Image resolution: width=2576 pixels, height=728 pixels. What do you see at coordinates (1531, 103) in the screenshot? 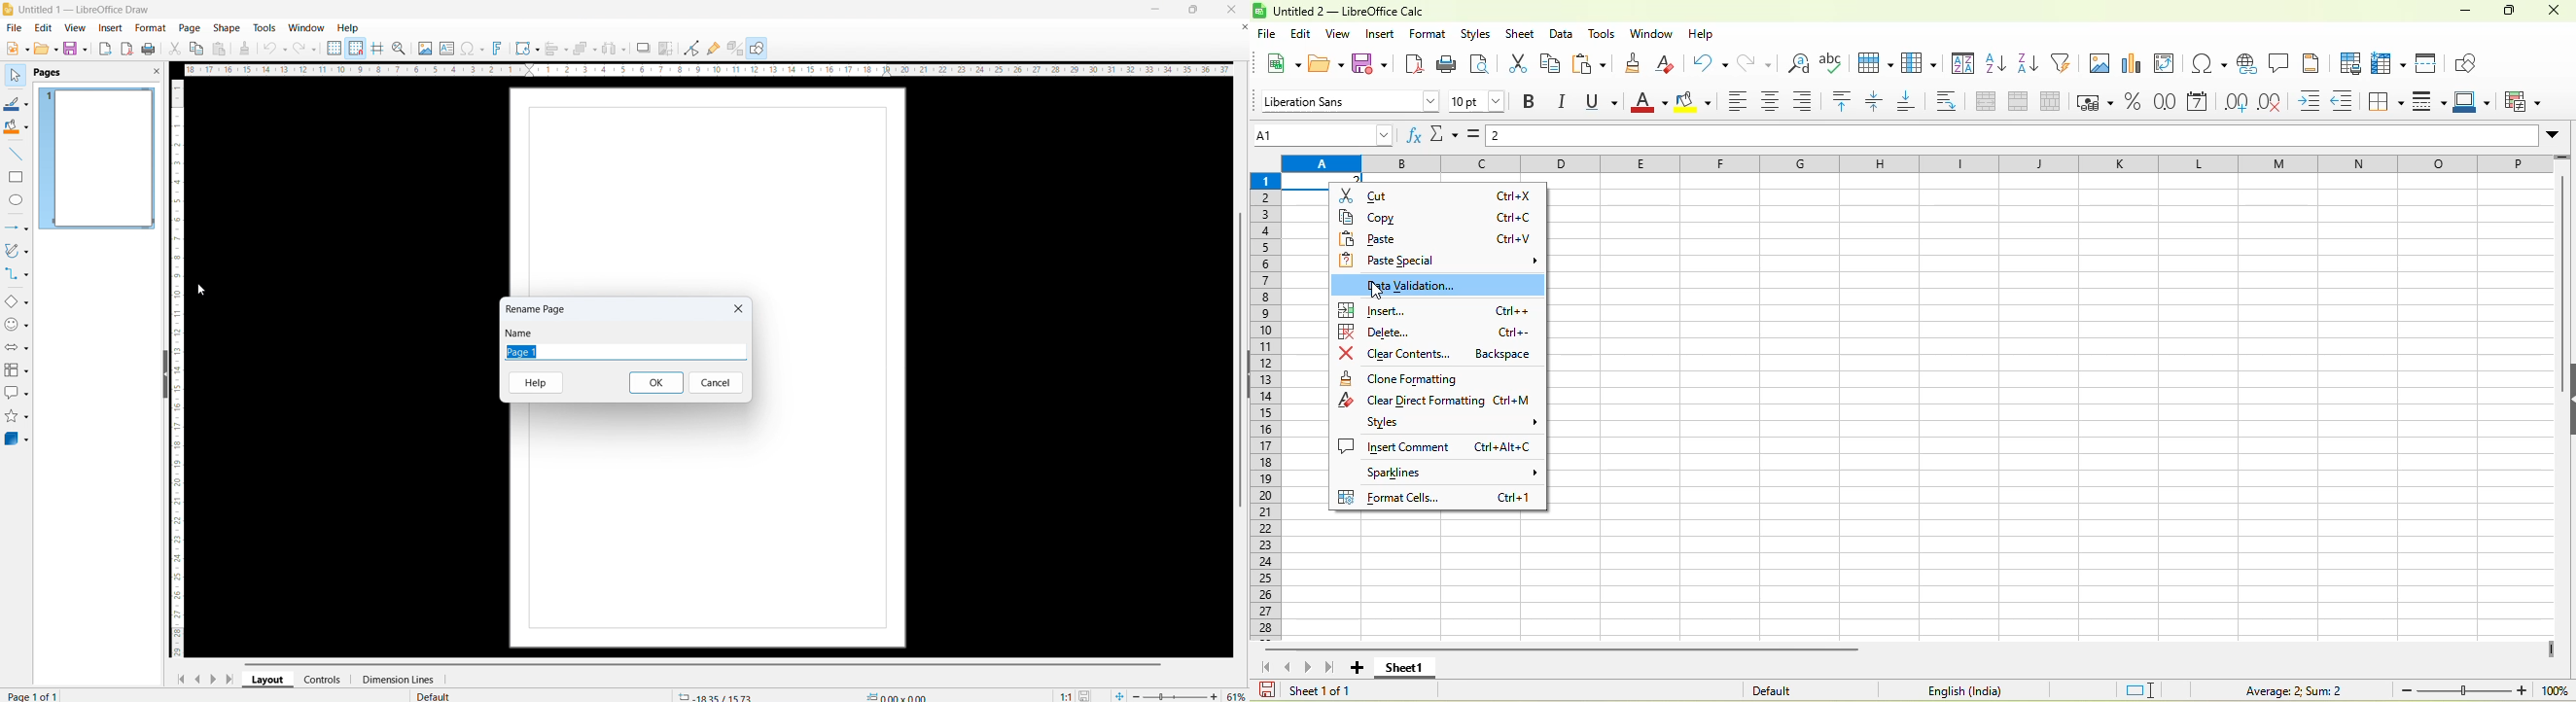
I see `bold` at bounding box center [1531, 103].